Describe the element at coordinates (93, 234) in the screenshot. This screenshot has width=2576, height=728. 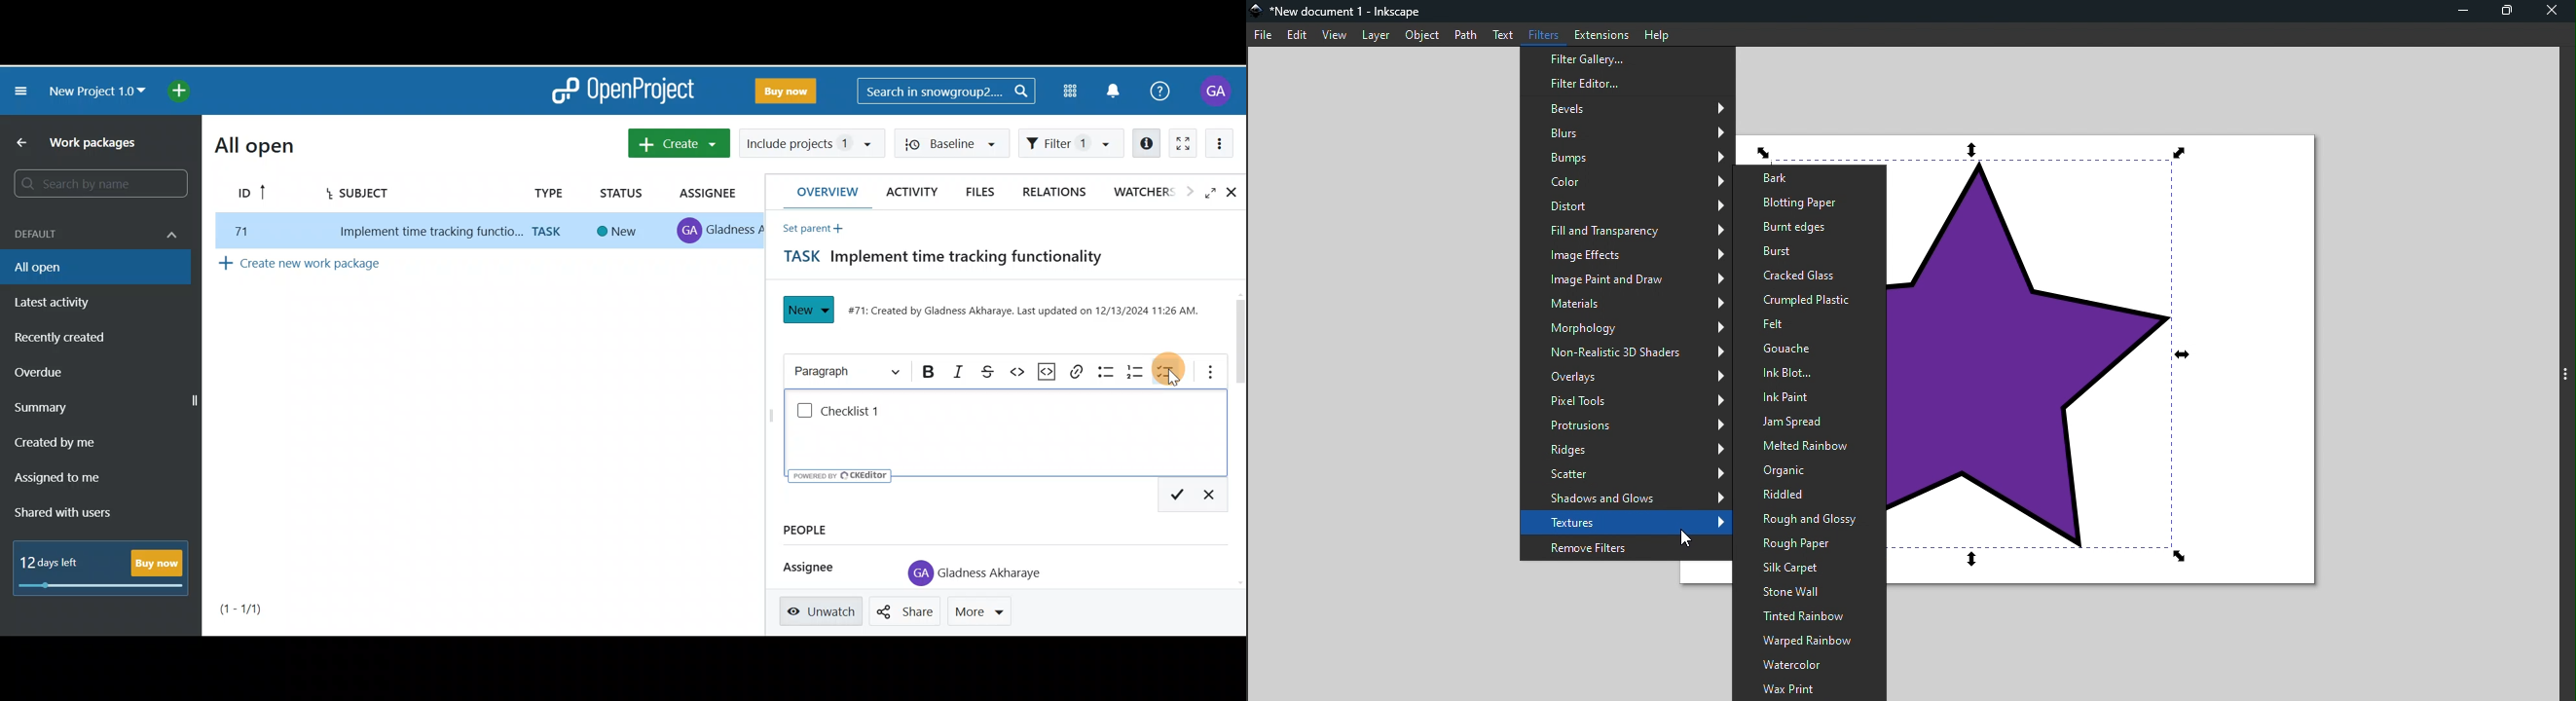
I see `Default` at that location.